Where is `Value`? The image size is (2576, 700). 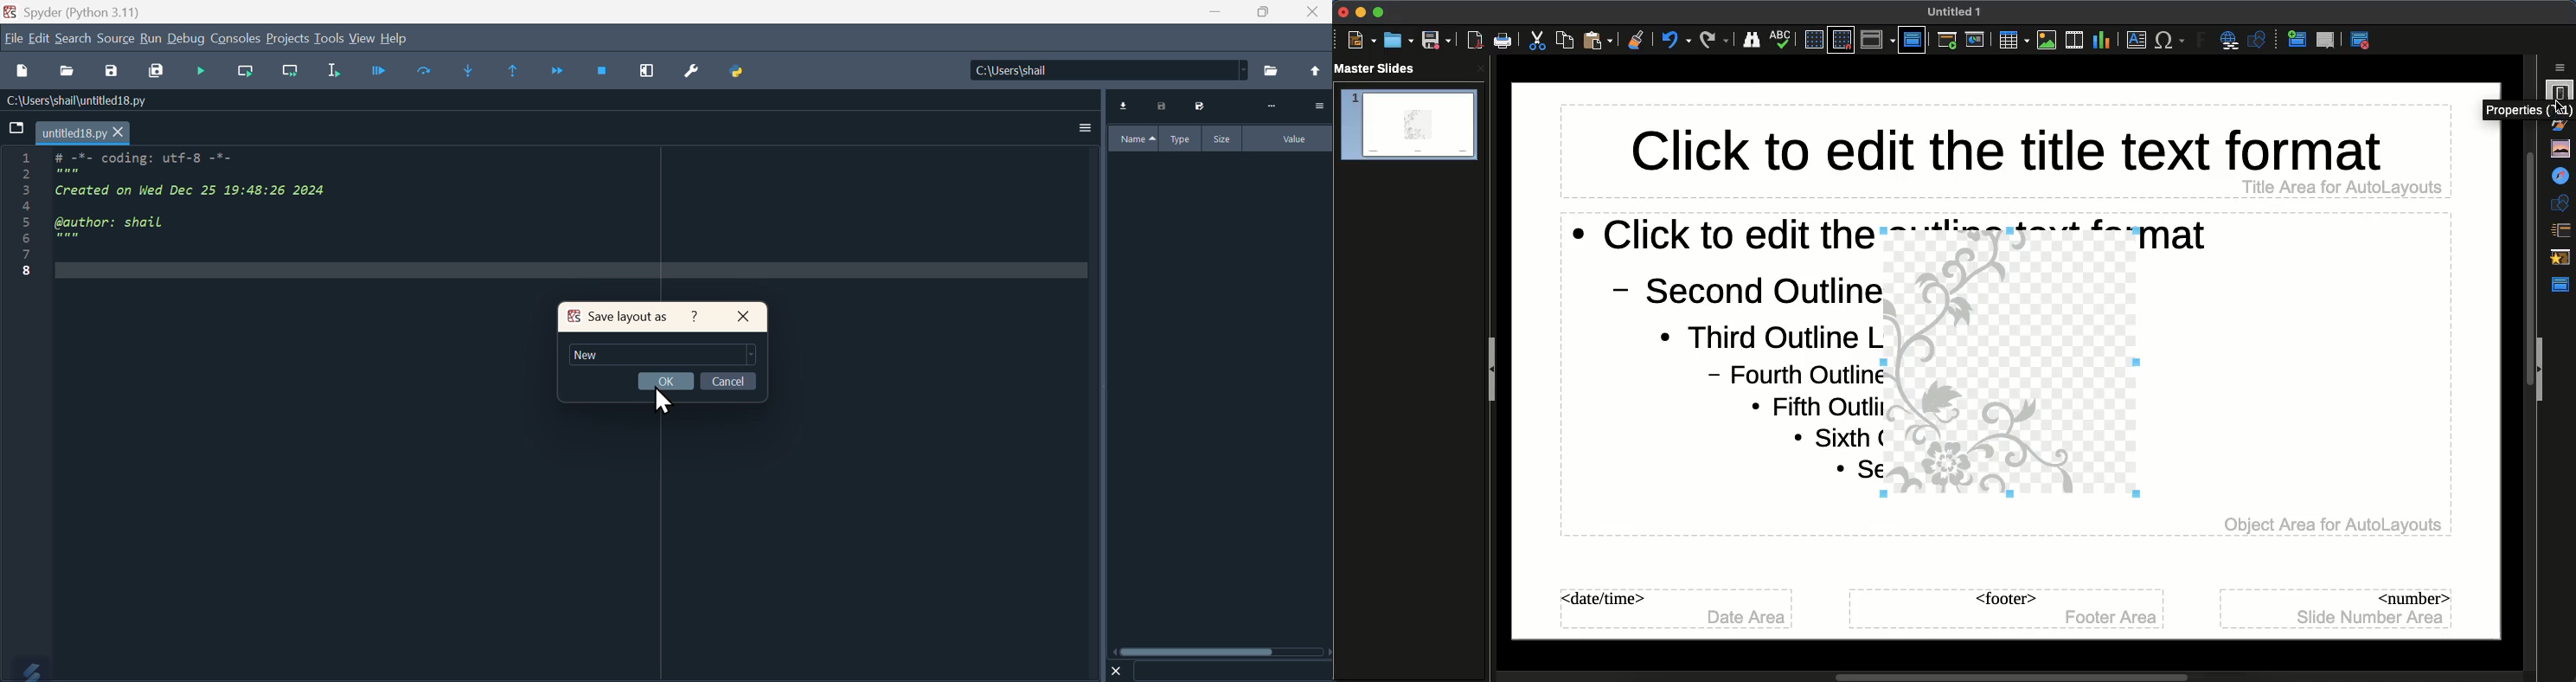 Value is located at coordinates (1289, 139).